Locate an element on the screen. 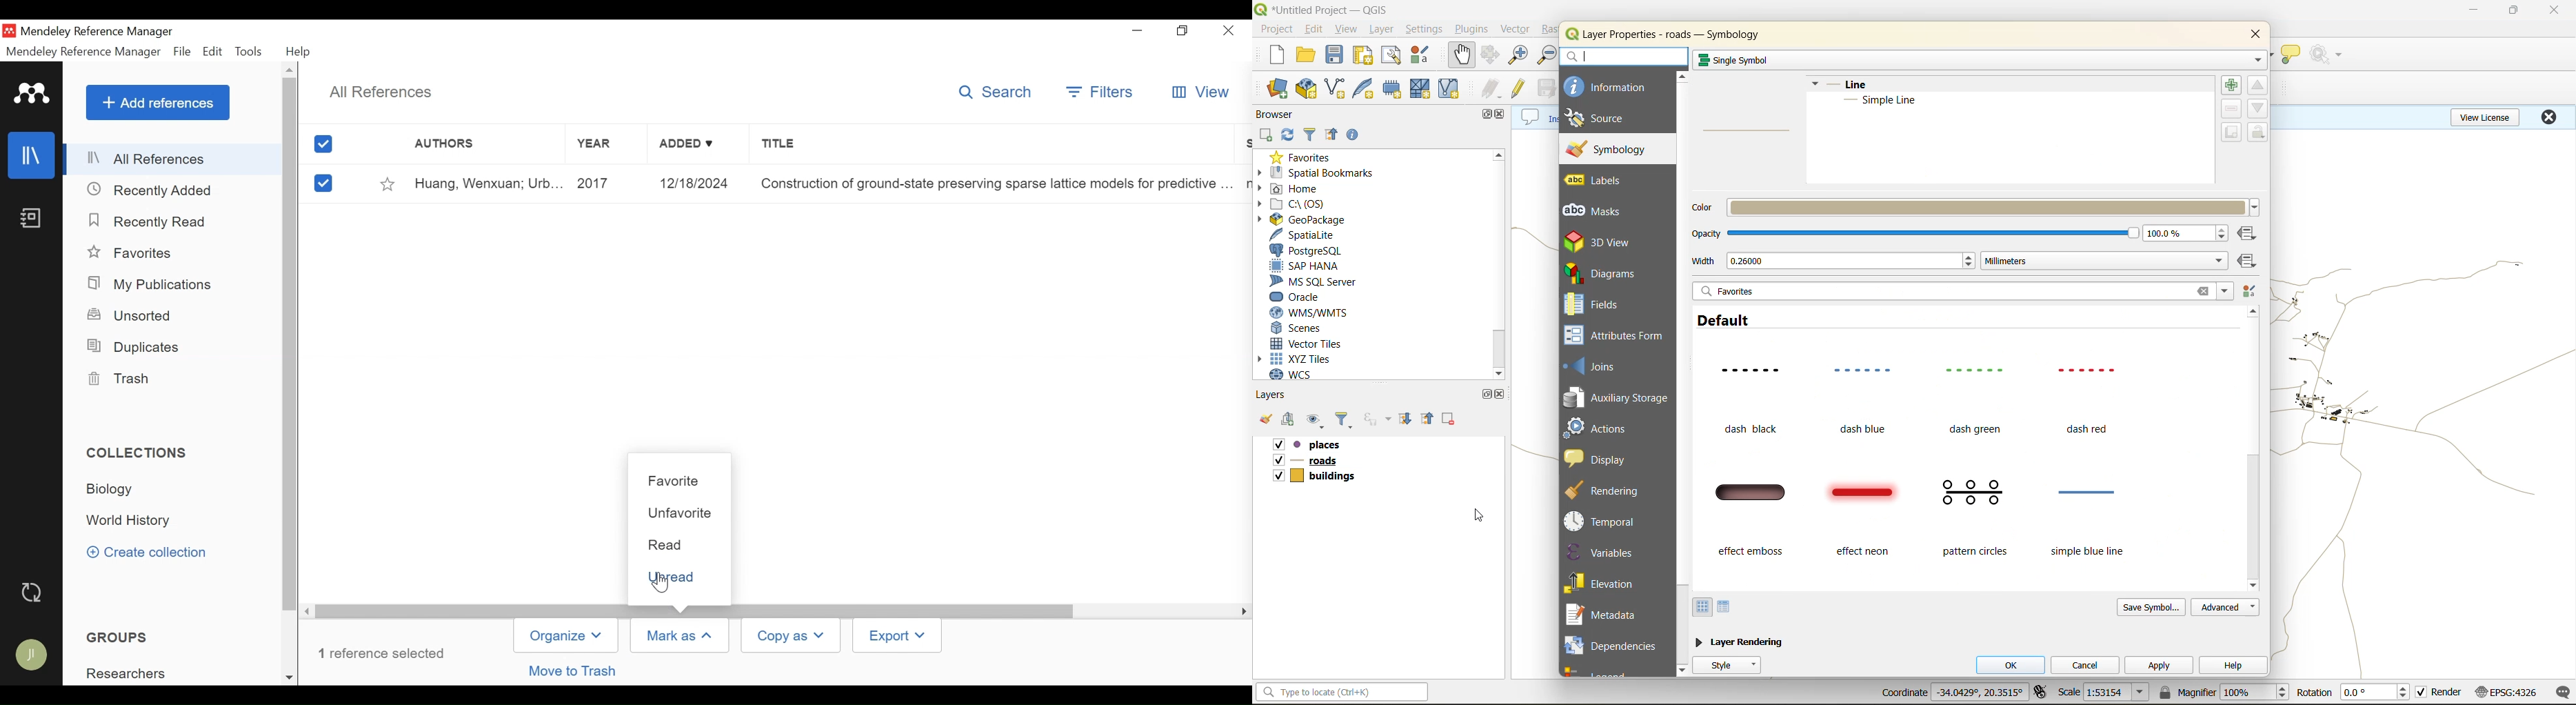  geopackage is located at coordinates (1335, 219).